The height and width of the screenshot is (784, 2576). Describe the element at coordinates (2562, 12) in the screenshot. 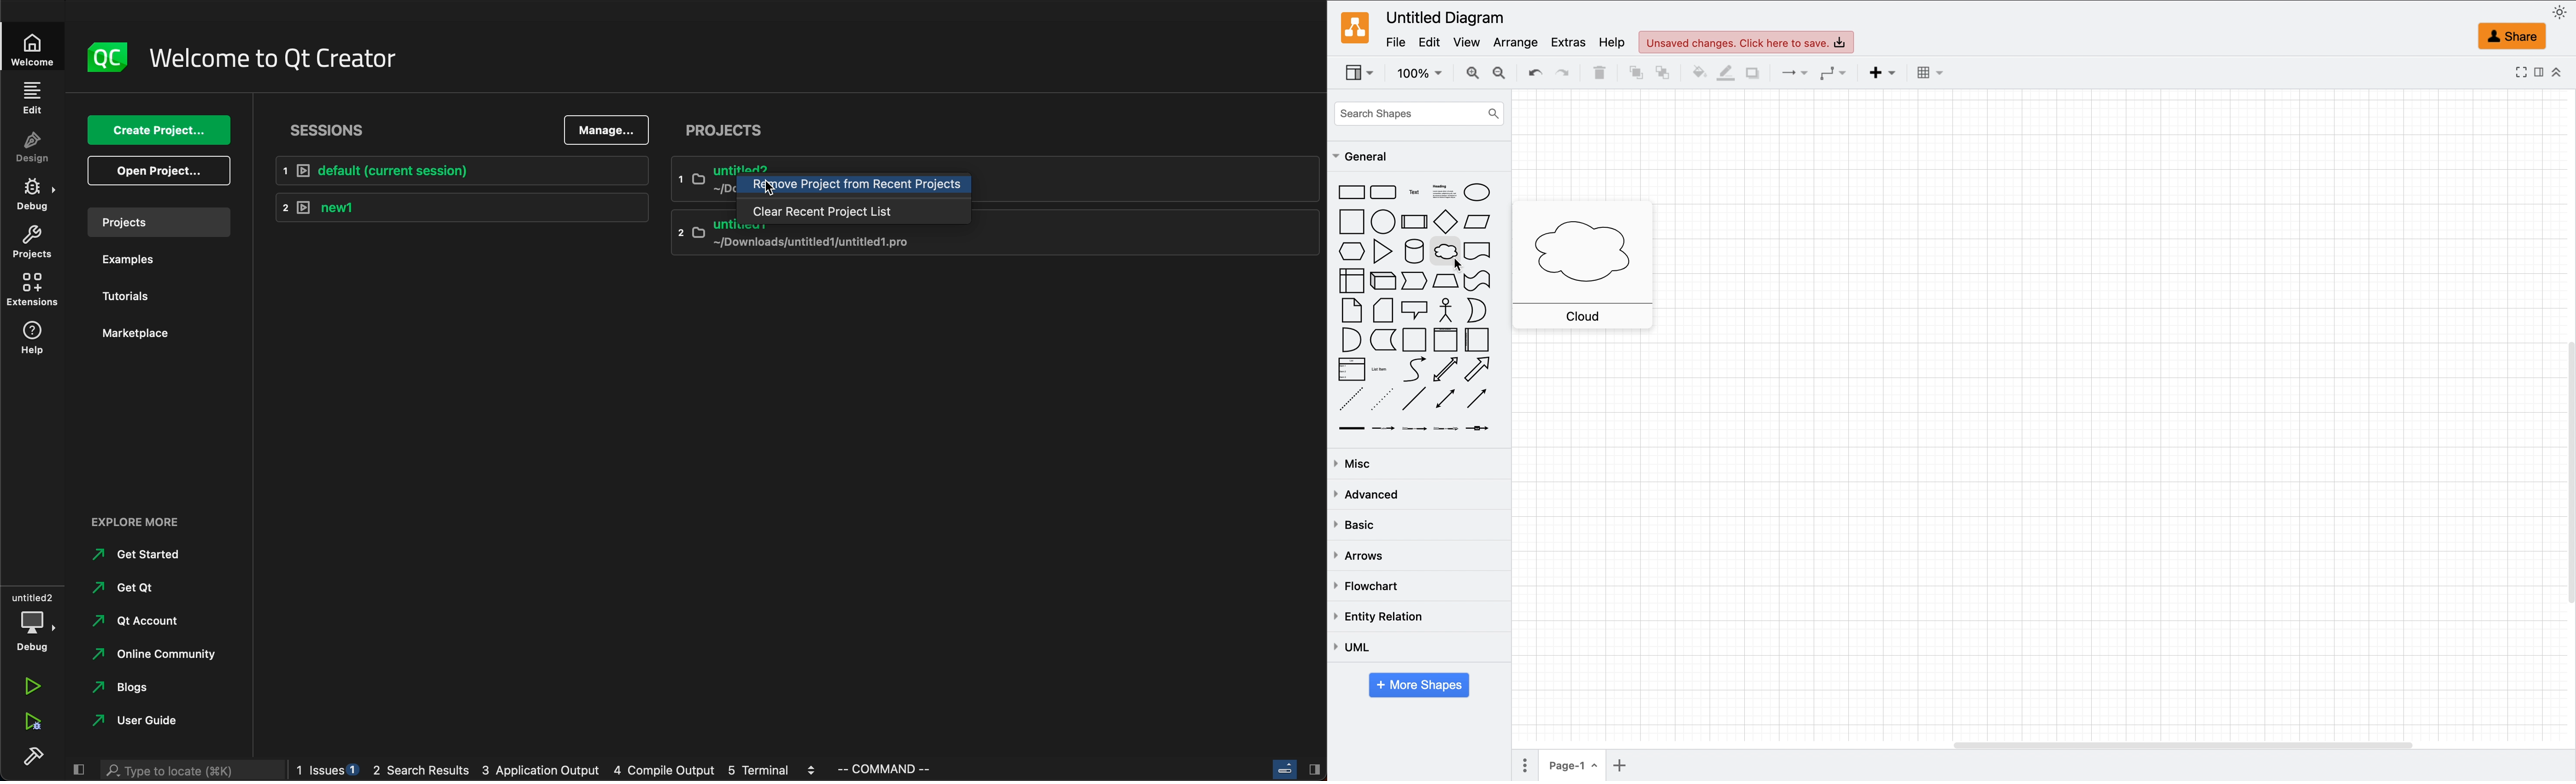

I see `appearence` at that location.